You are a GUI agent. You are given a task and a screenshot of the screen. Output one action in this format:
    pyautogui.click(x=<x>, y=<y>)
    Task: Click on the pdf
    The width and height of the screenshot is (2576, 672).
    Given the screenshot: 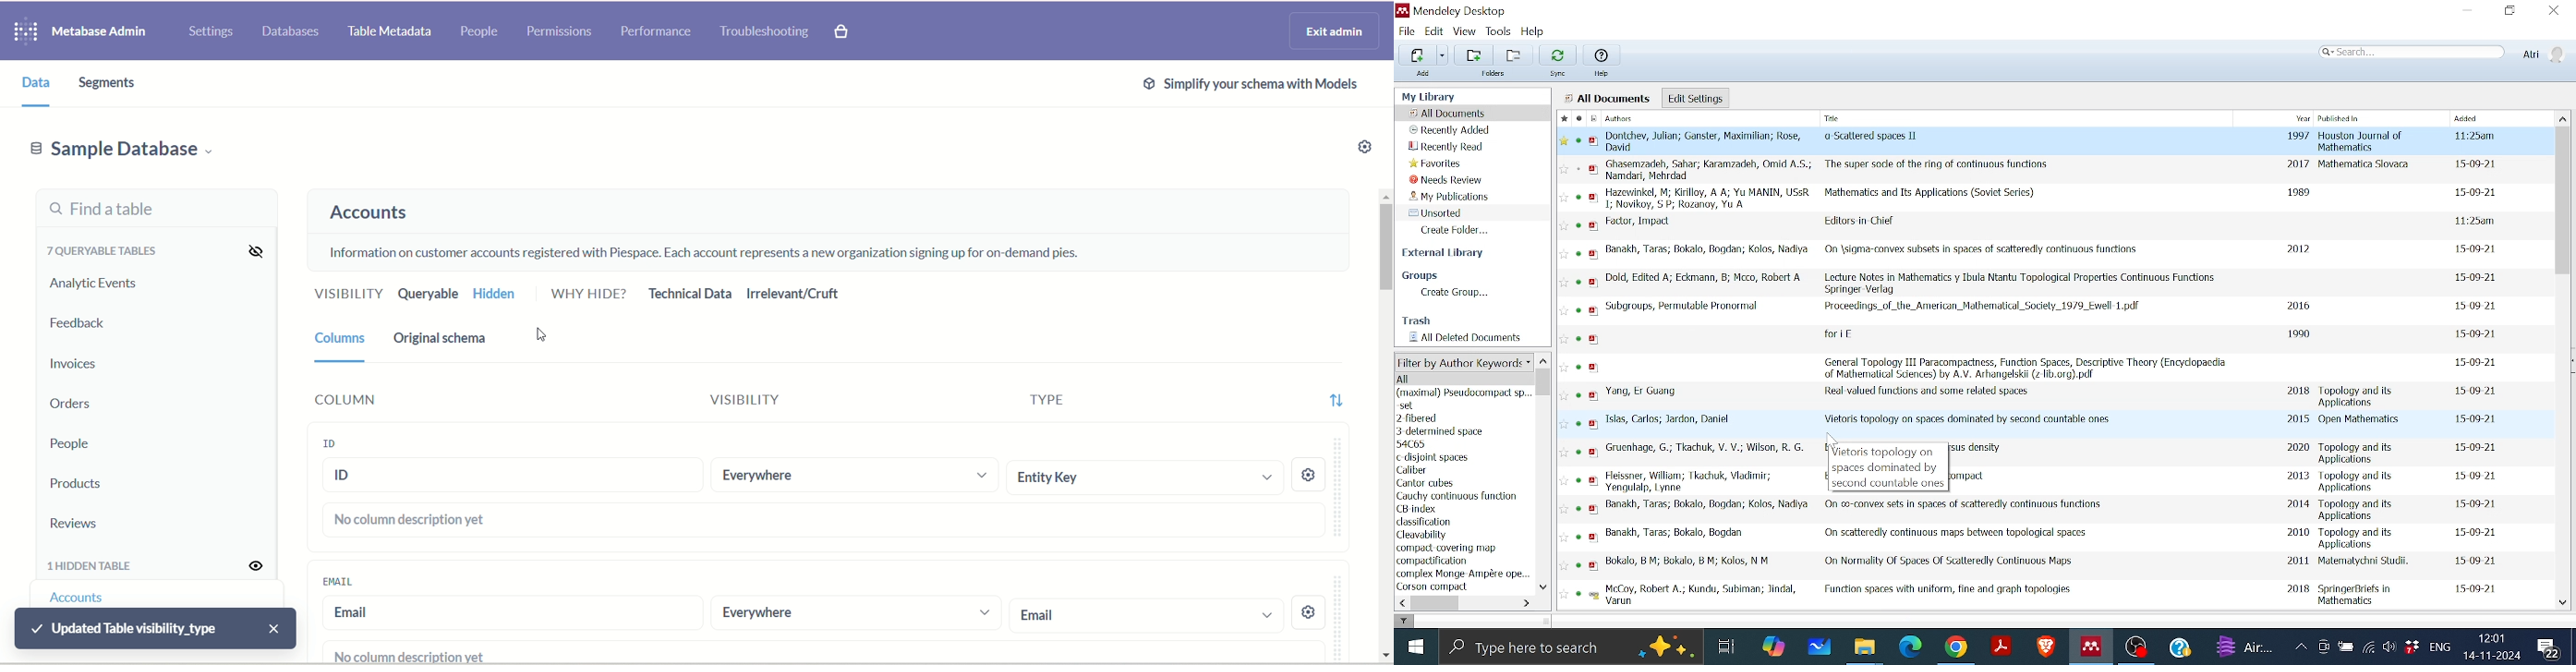 What is the action you would take?
    pyautogui.click(x=1593, y=169)
    